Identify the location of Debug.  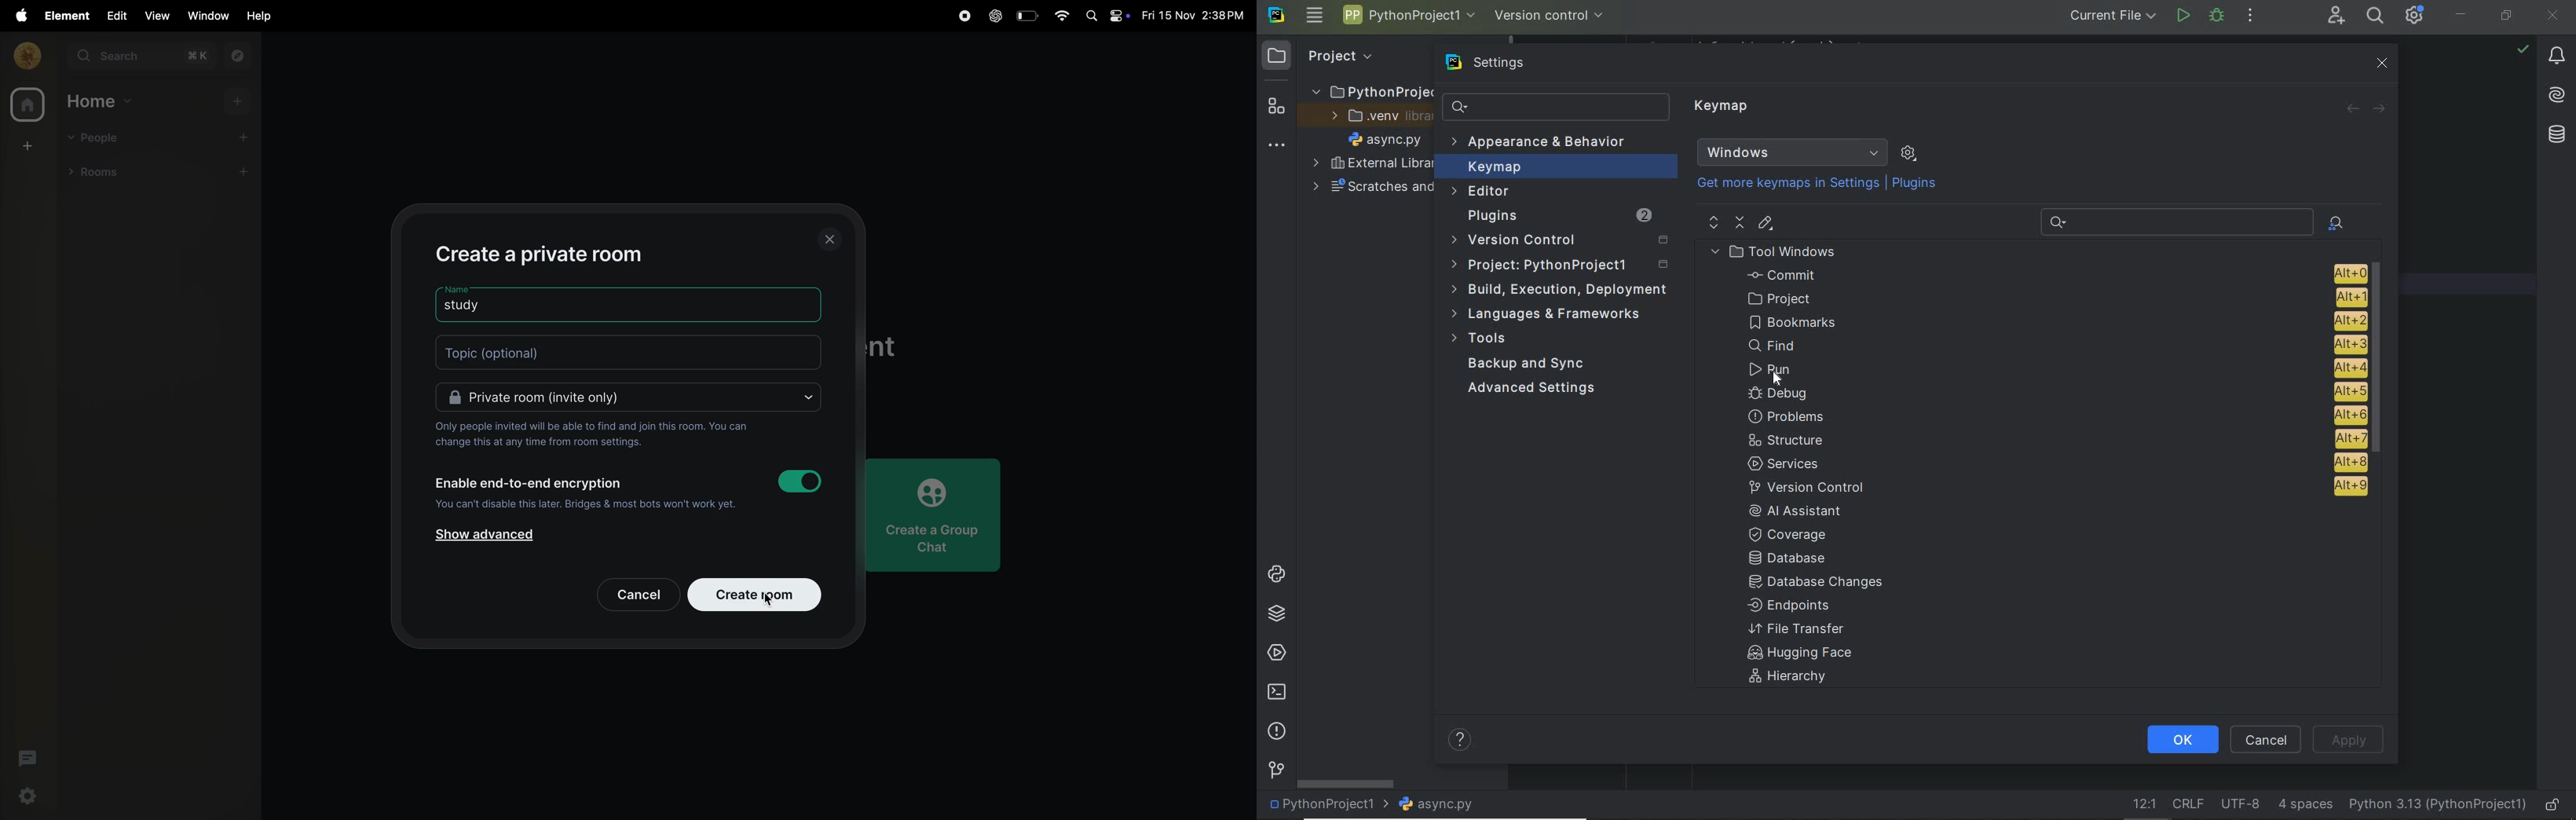
(2055, 393).